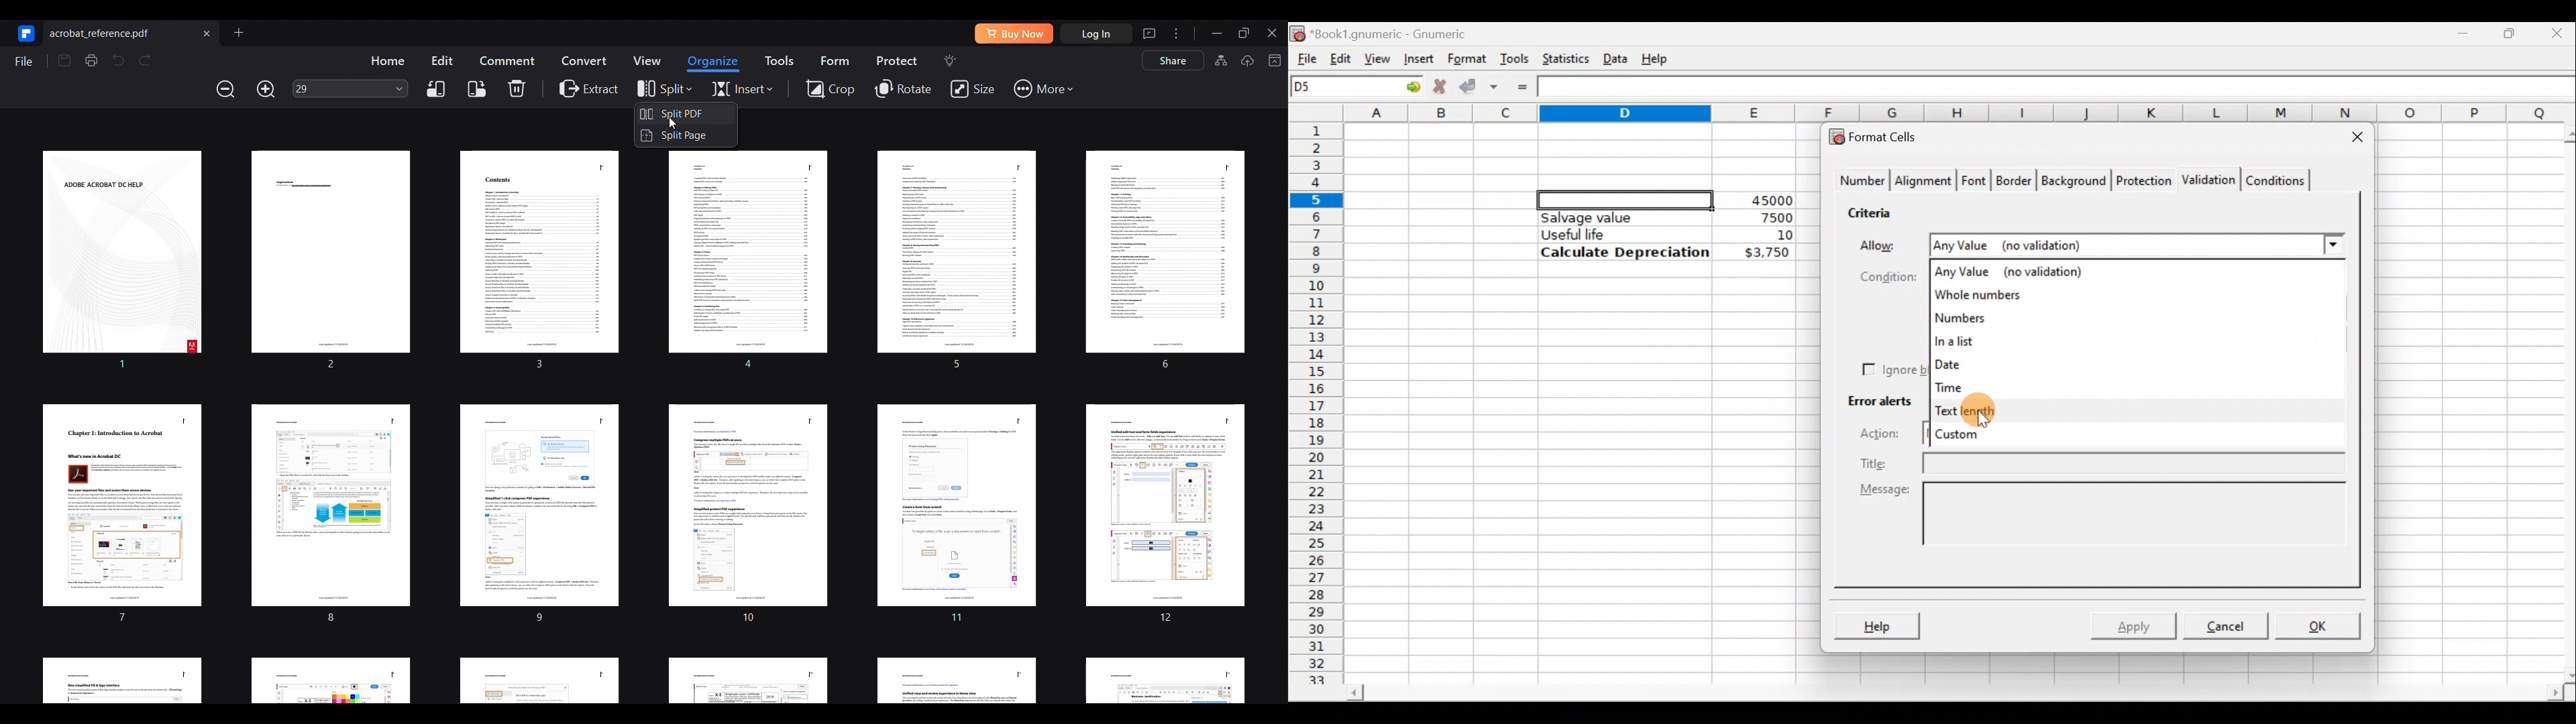 The width and height of the screenshot is (2576, 728). Describe the element at coordinates (1955, 384) in the screenshot. I see `Time` at that location.